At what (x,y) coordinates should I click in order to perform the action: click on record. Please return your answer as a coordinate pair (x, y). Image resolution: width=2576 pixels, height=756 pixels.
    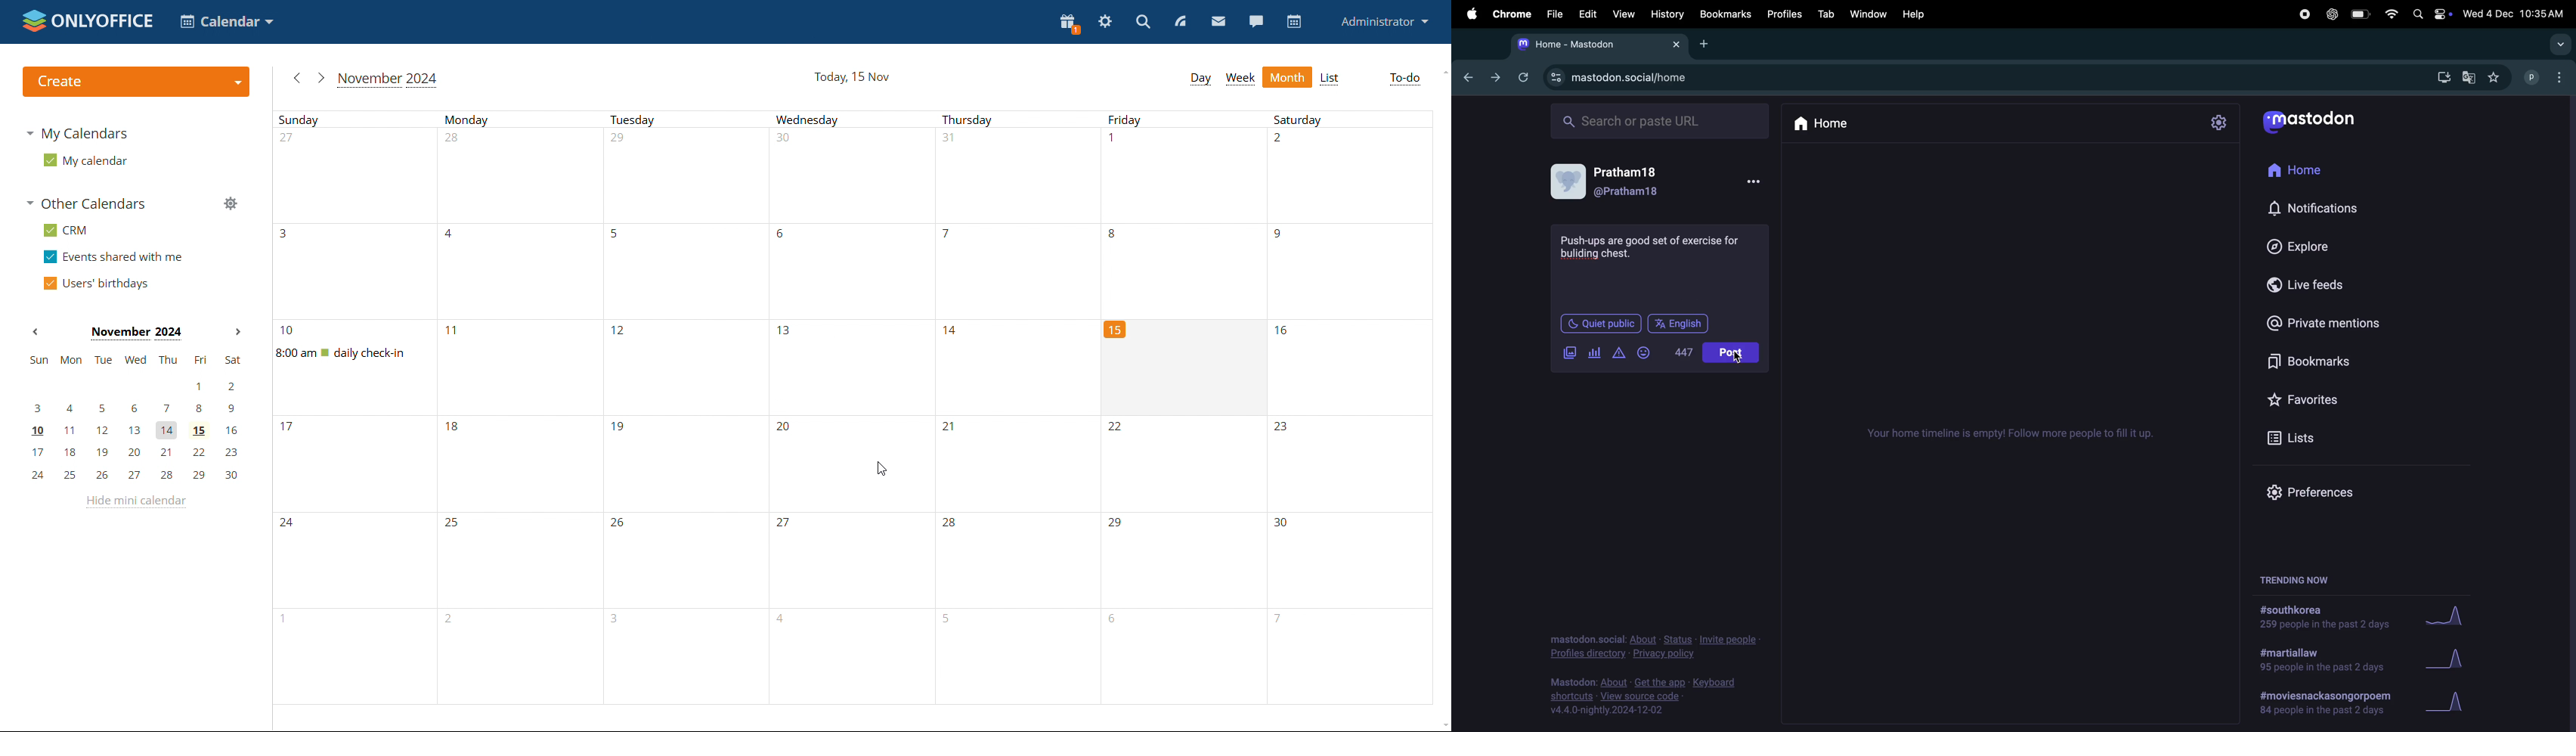
    Looking at the image, I should click on (2301, 15).